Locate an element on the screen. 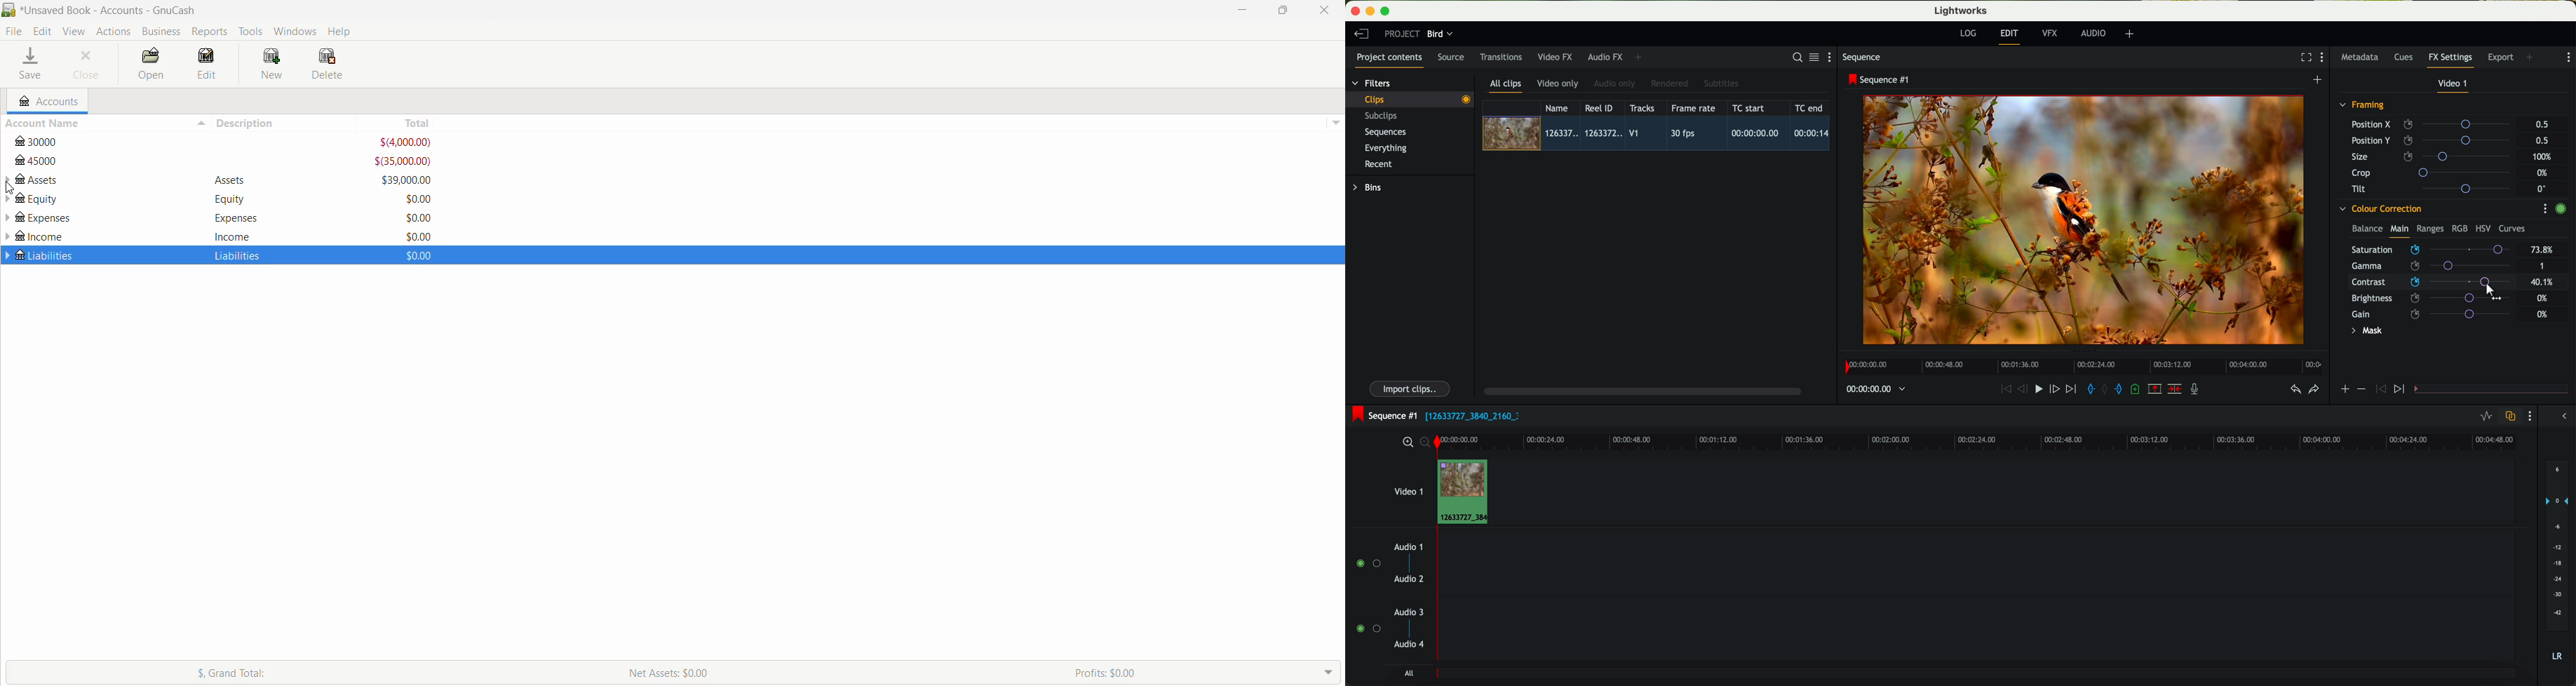 This screenshot has width=2576, height=700. bird is located at coordinates (1440, 34).